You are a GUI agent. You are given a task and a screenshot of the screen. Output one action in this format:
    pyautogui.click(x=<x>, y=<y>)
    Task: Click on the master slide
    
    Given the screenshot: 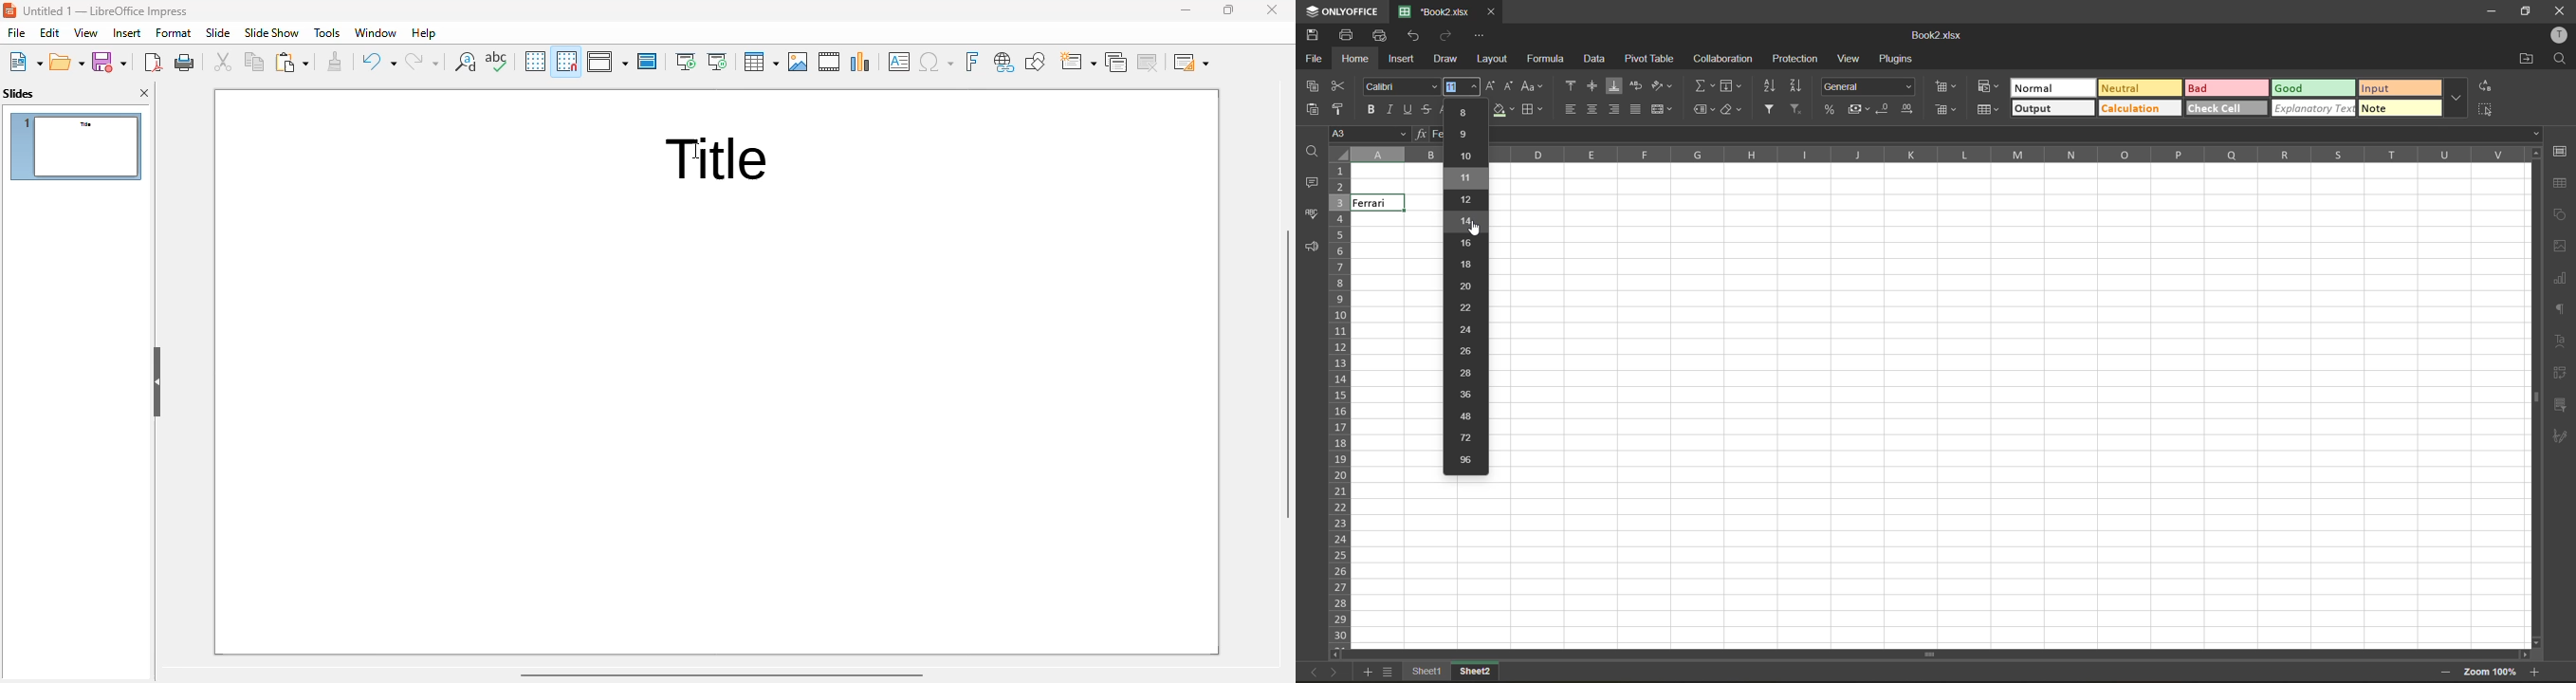 What is the action you would take?
    pyautogui.click(x=649, y=62)
    